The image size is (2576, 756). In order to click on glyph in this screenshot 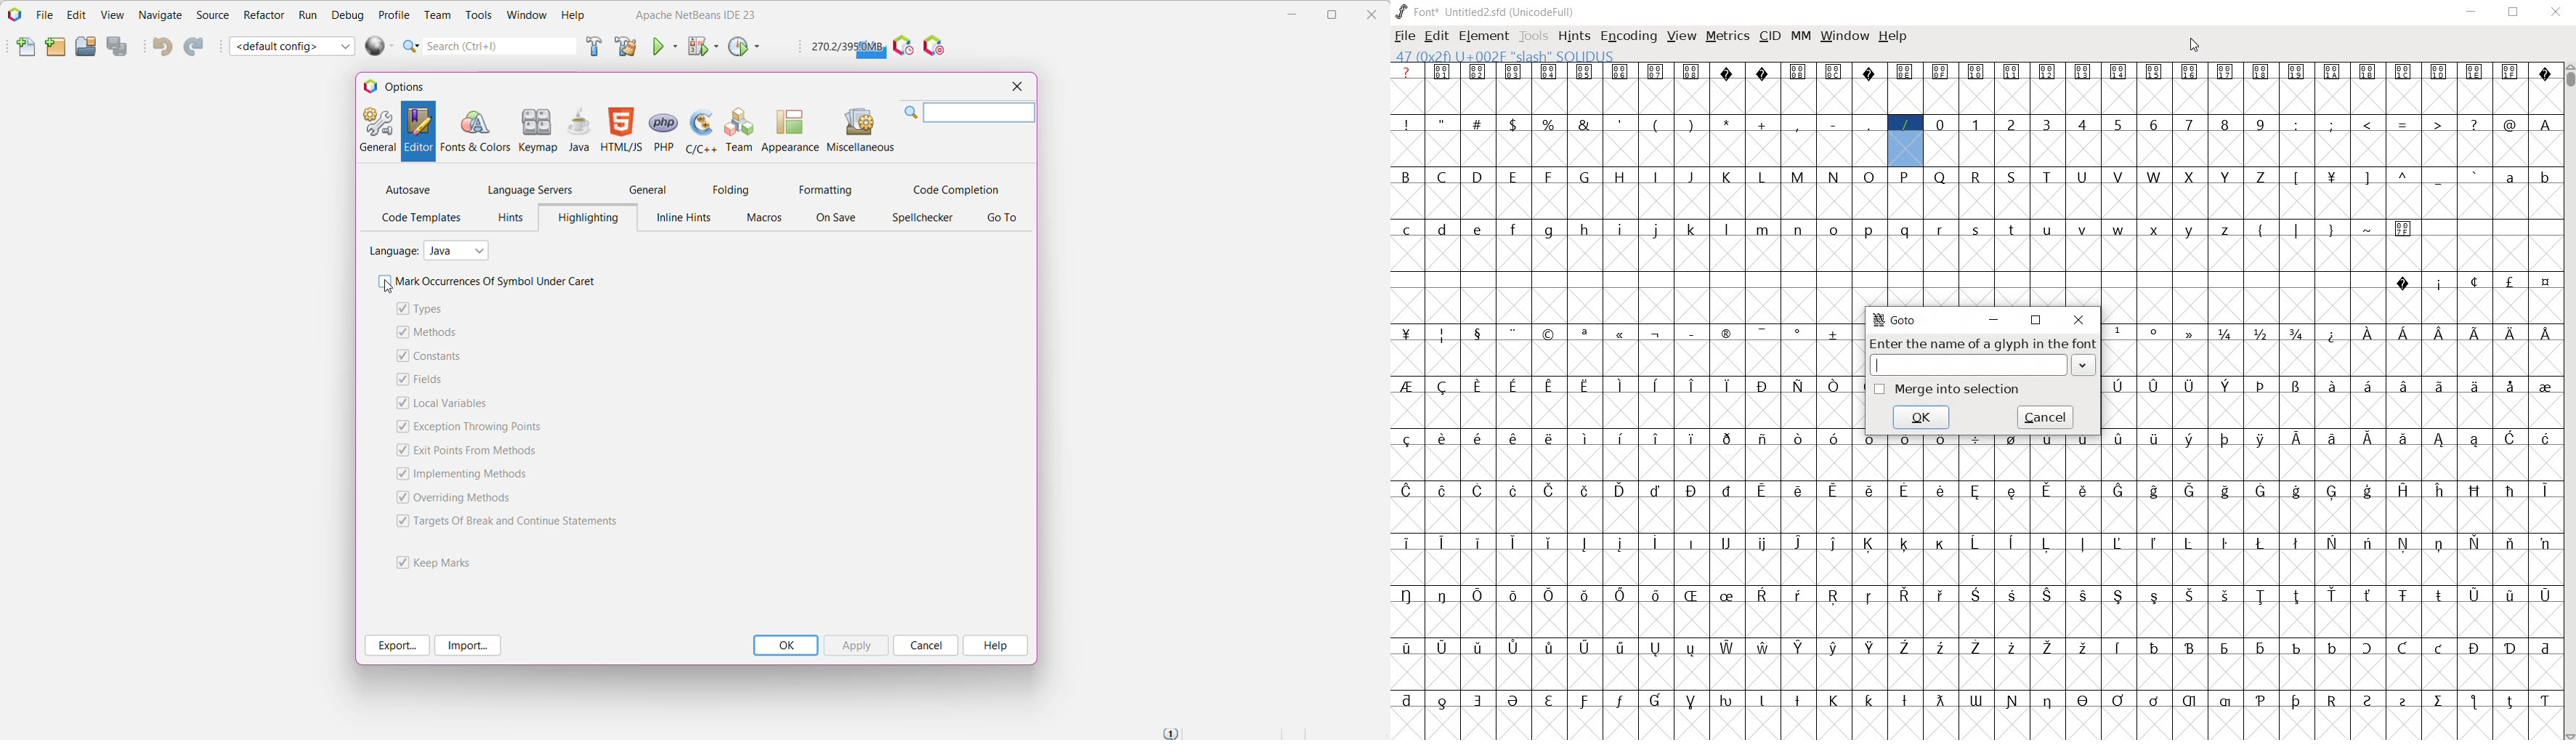, I will do `click(1477, 123)`.